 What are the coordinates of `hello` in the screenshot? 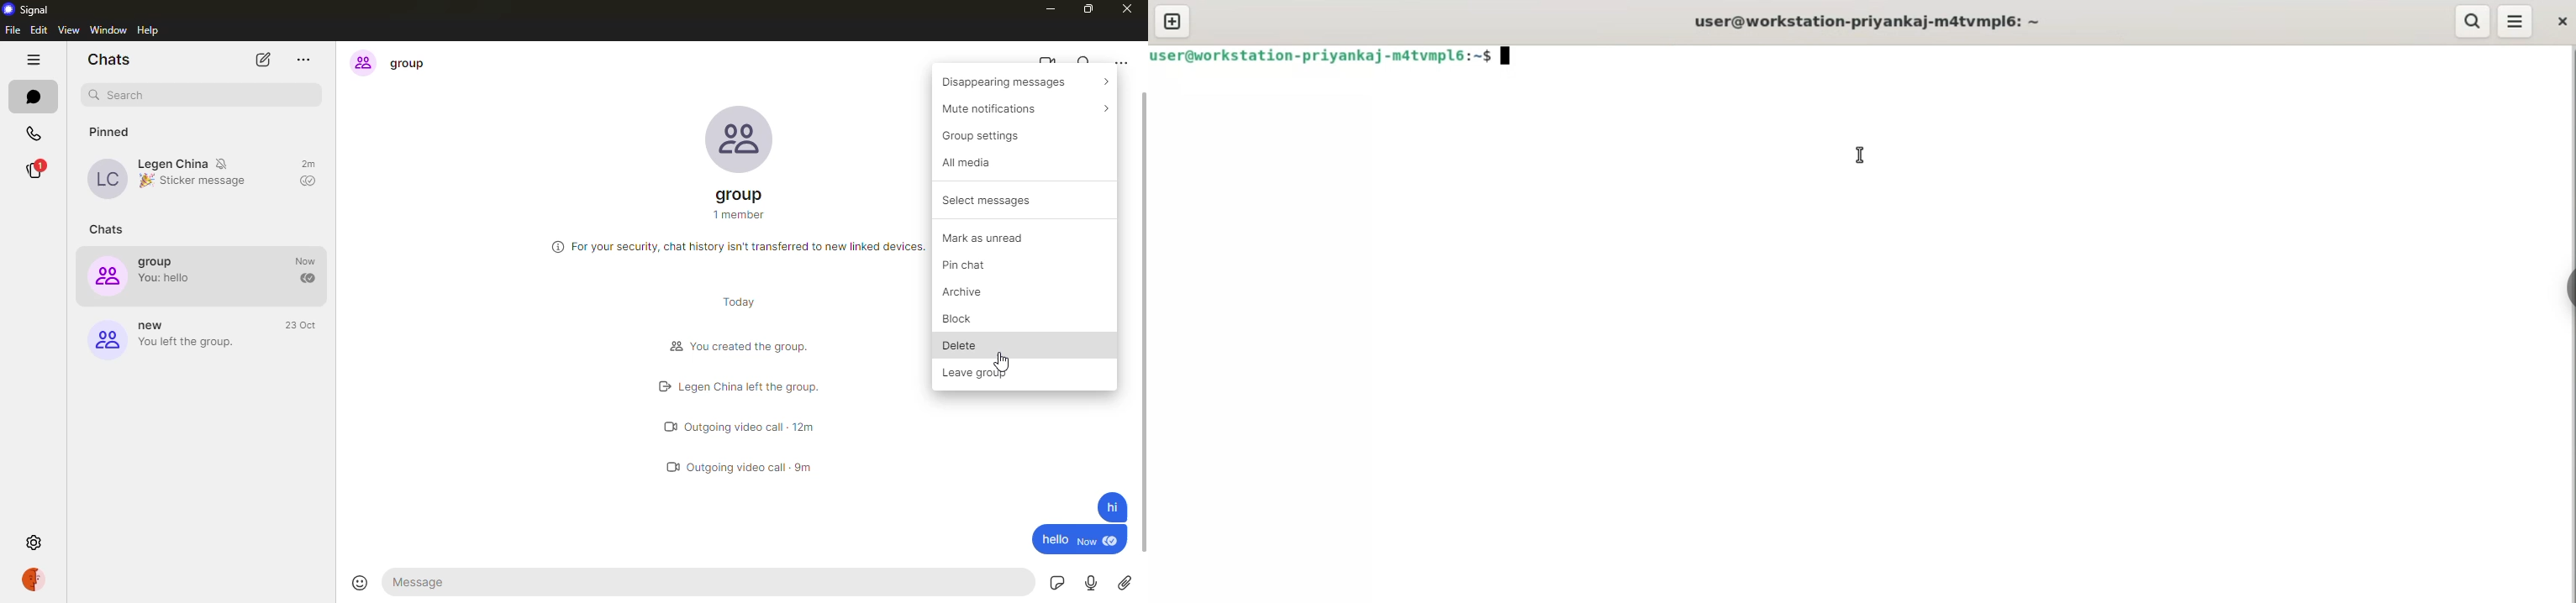 It's located at (1053, 541).